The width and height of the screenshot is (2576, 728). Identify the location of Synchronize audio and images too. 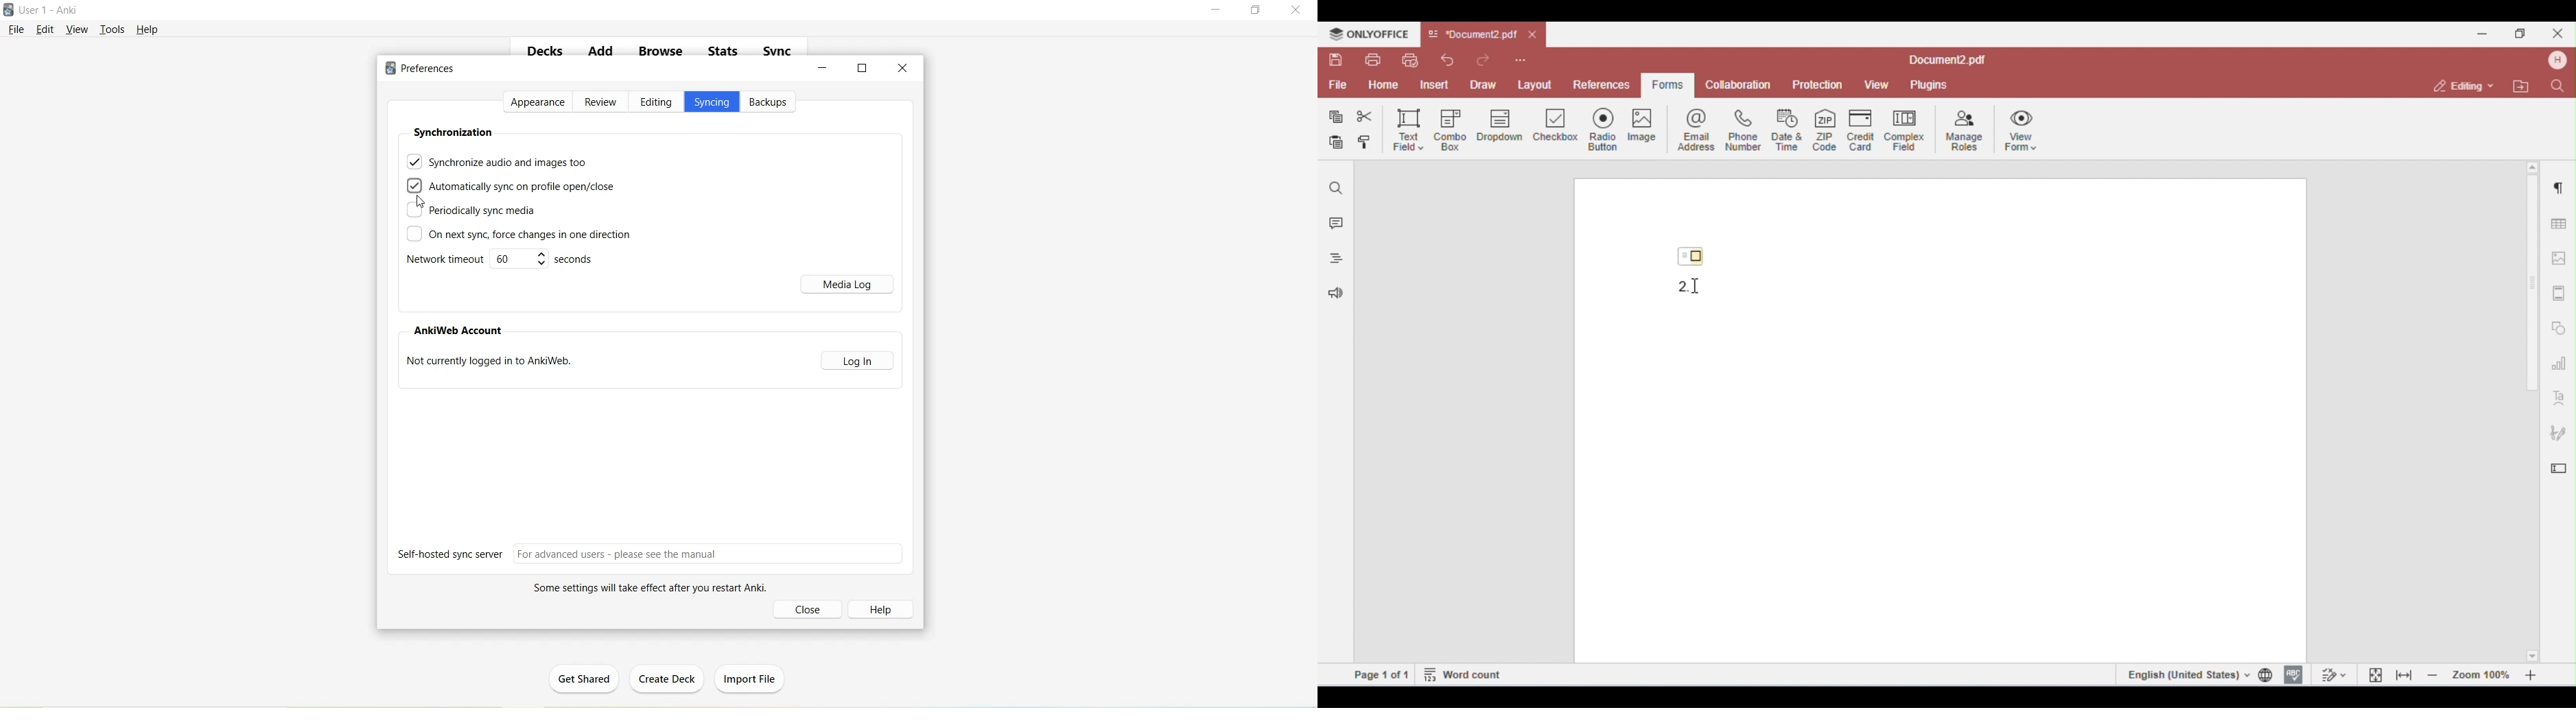
(497, 161).